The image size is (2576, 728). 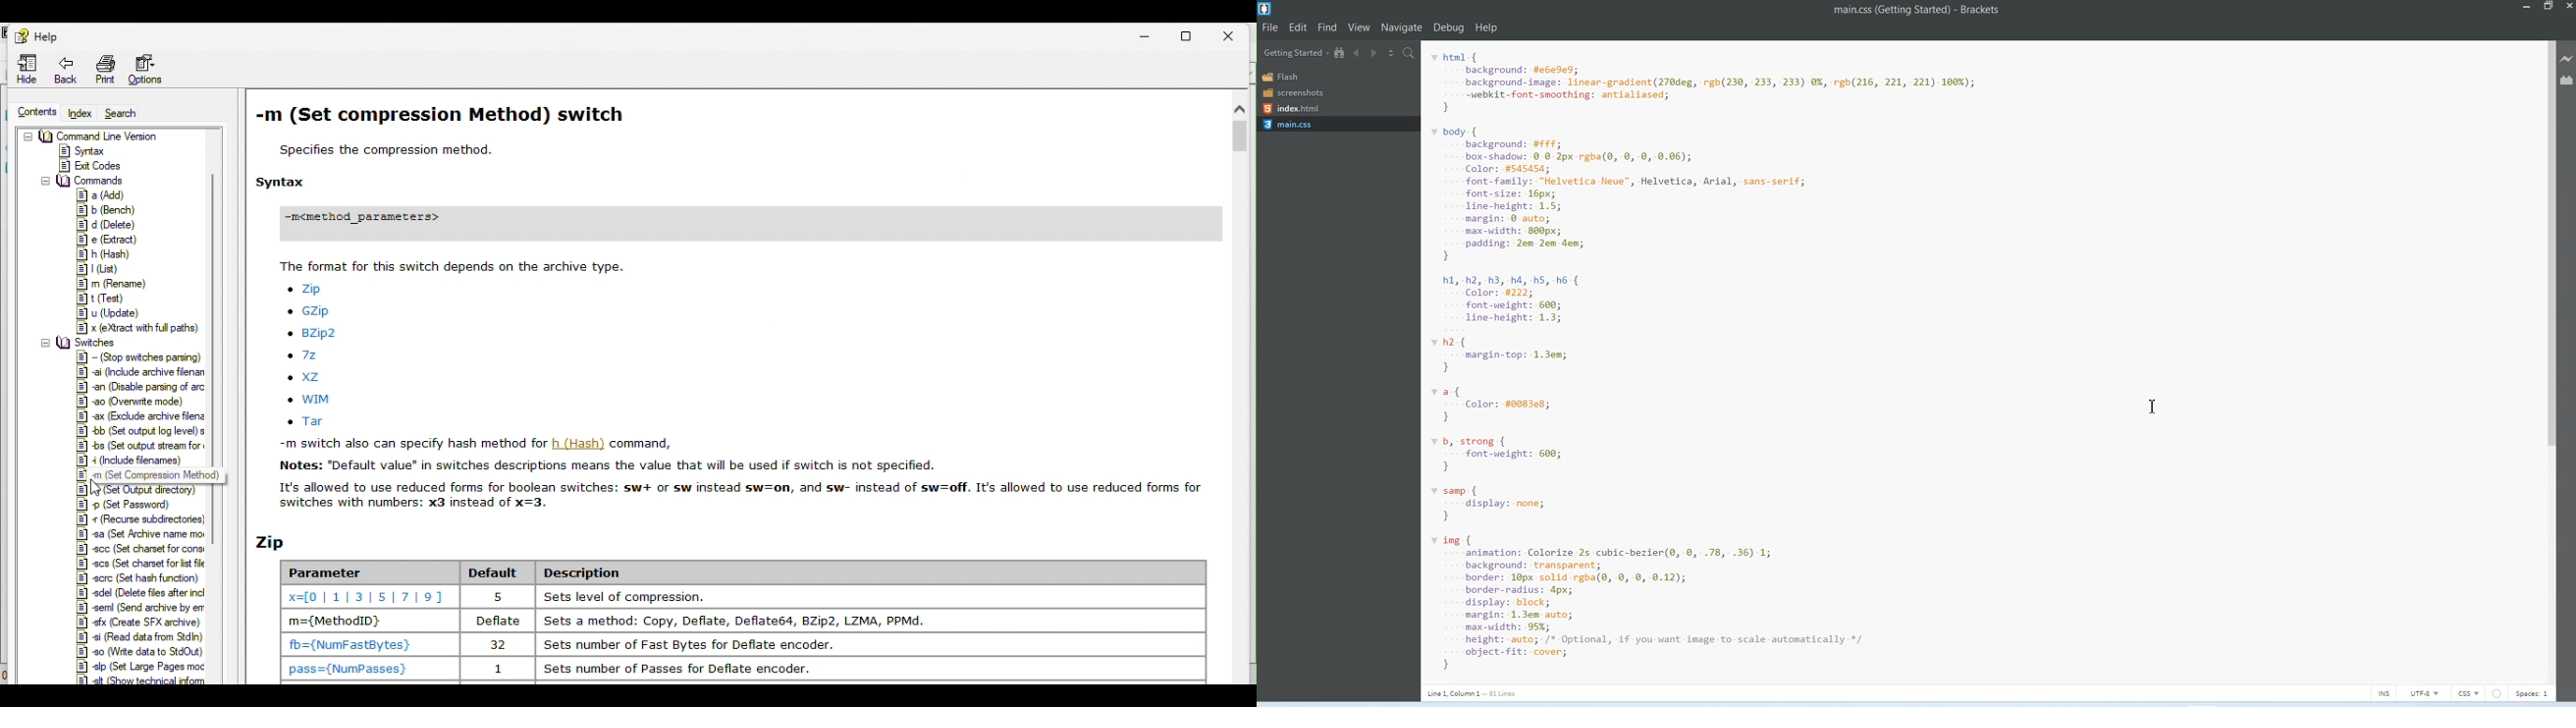 What do you see at coordinates (2567, 81) in the screenshot?
I see `Extension Manager` at bounding box center [2567, 81].